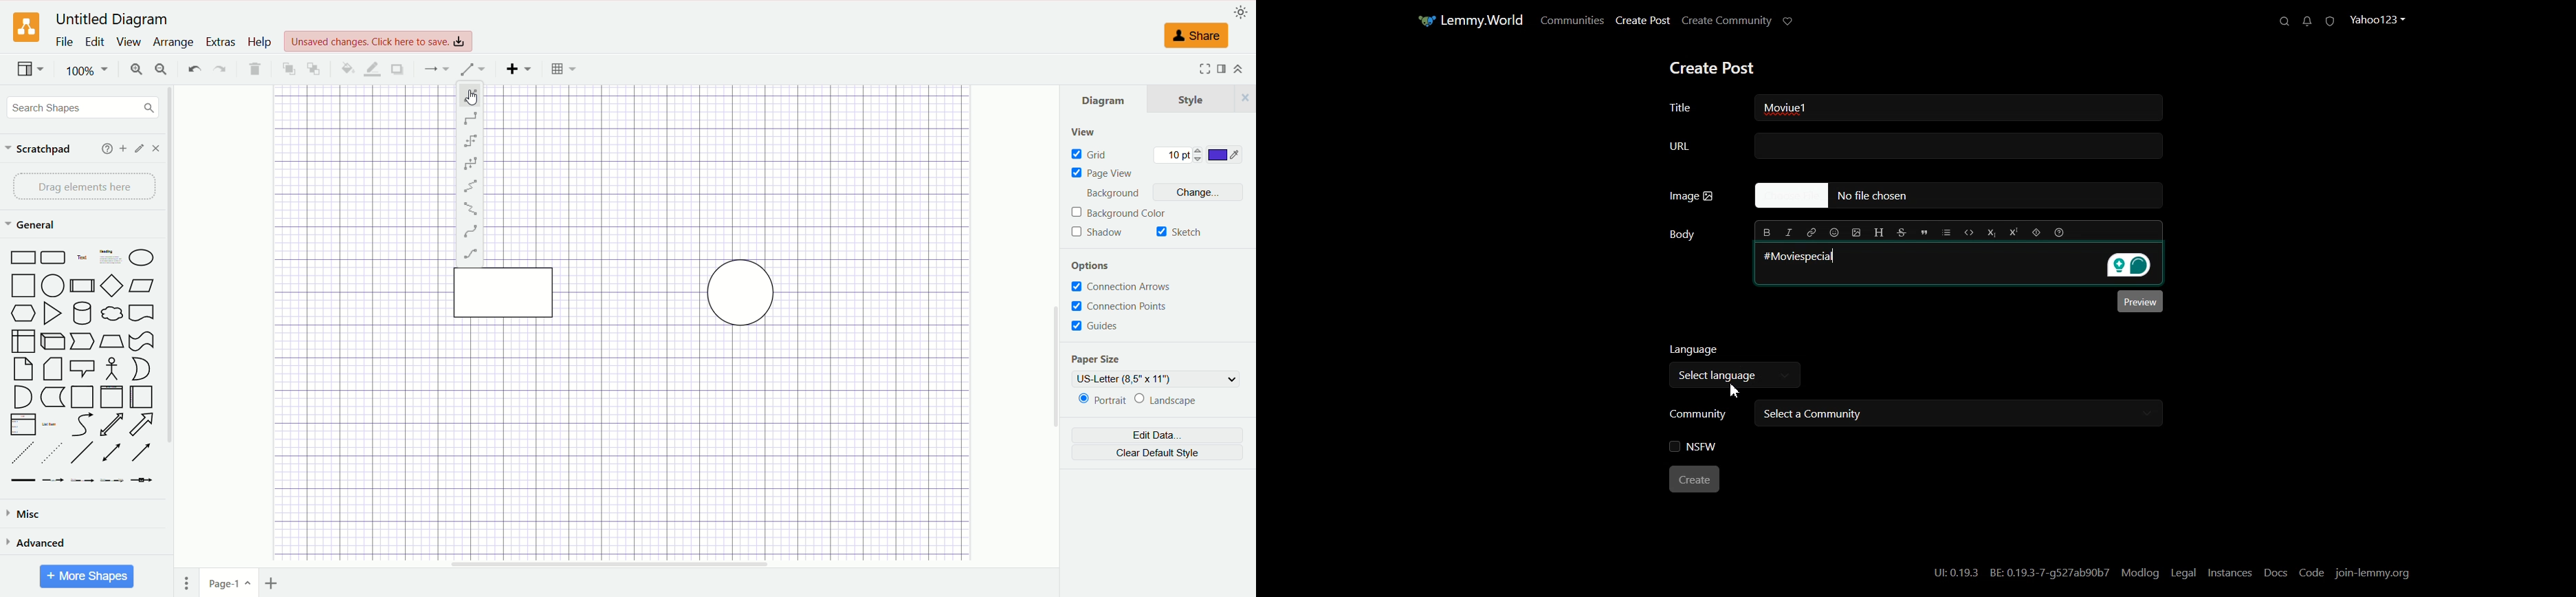 The image size is (2576, 616). Describe the element at coordinates (141, 369) in the screenshot. I see `Circle Segment` at that location.